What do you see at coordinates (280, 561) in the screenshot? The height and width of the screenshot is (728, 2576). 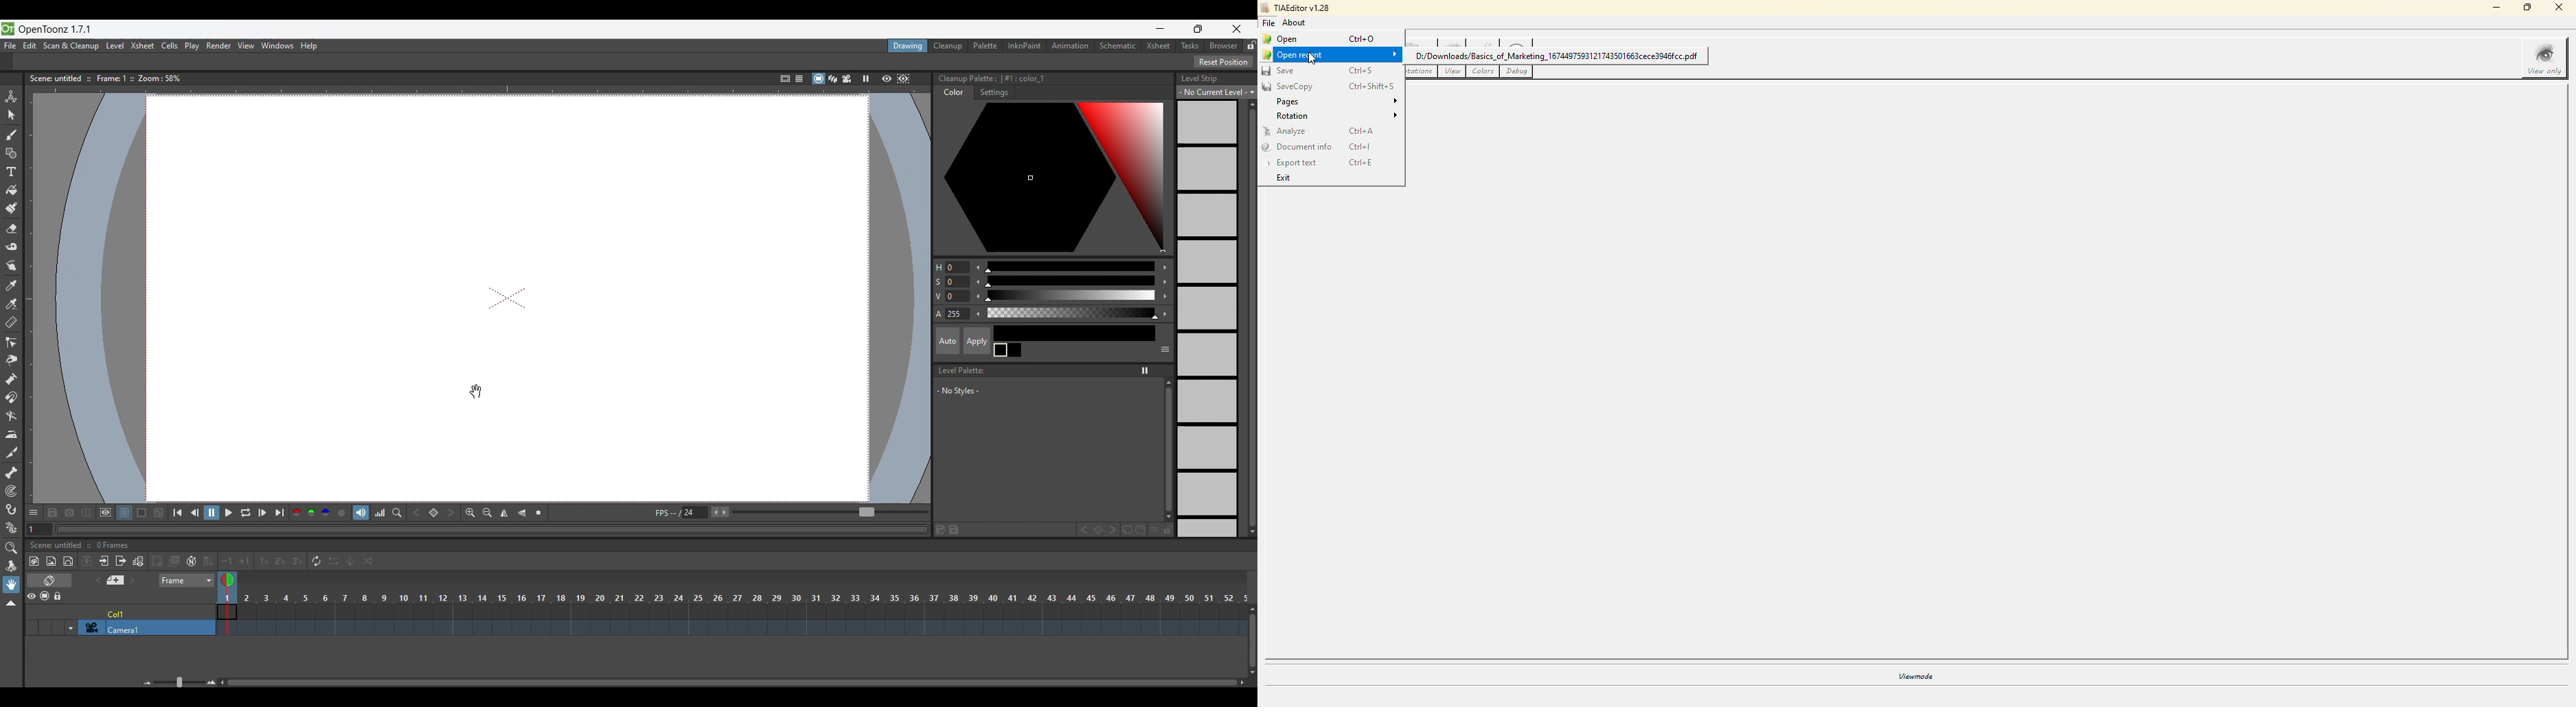 I see `Reframe on 2's` at bounding box center [280, 561].